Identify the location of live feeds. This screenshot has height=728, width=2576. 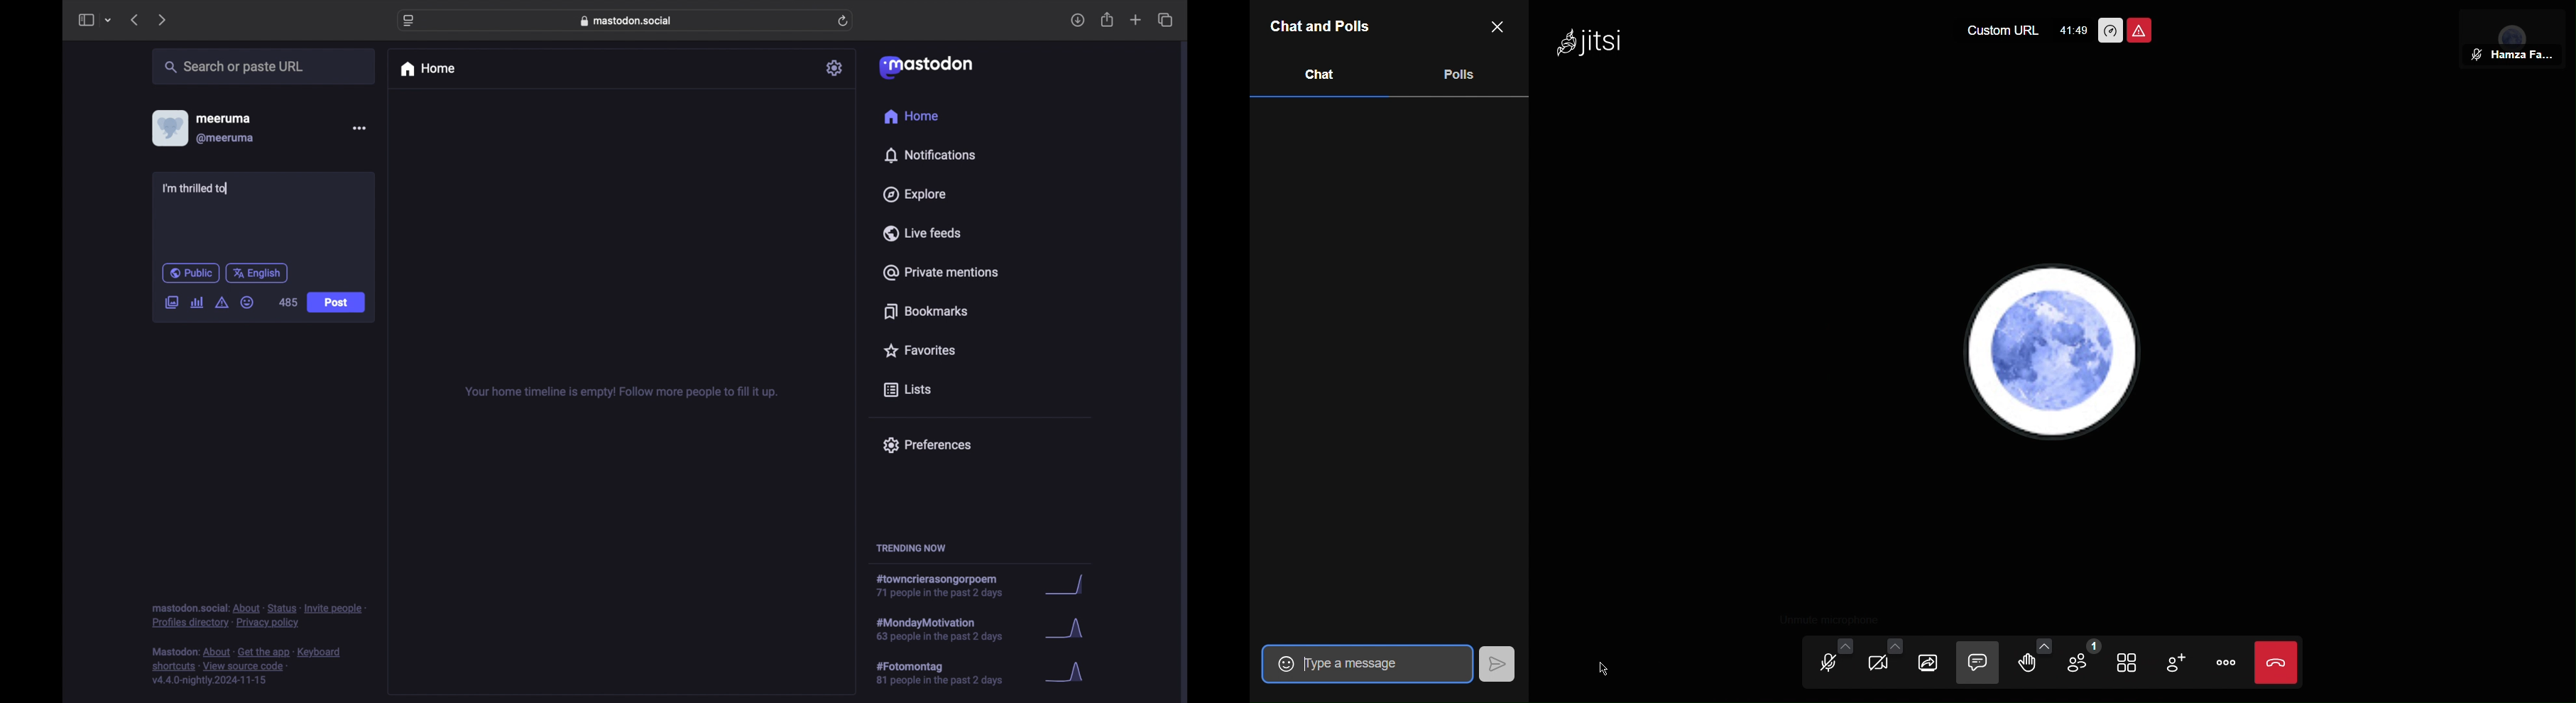
(921, 232).